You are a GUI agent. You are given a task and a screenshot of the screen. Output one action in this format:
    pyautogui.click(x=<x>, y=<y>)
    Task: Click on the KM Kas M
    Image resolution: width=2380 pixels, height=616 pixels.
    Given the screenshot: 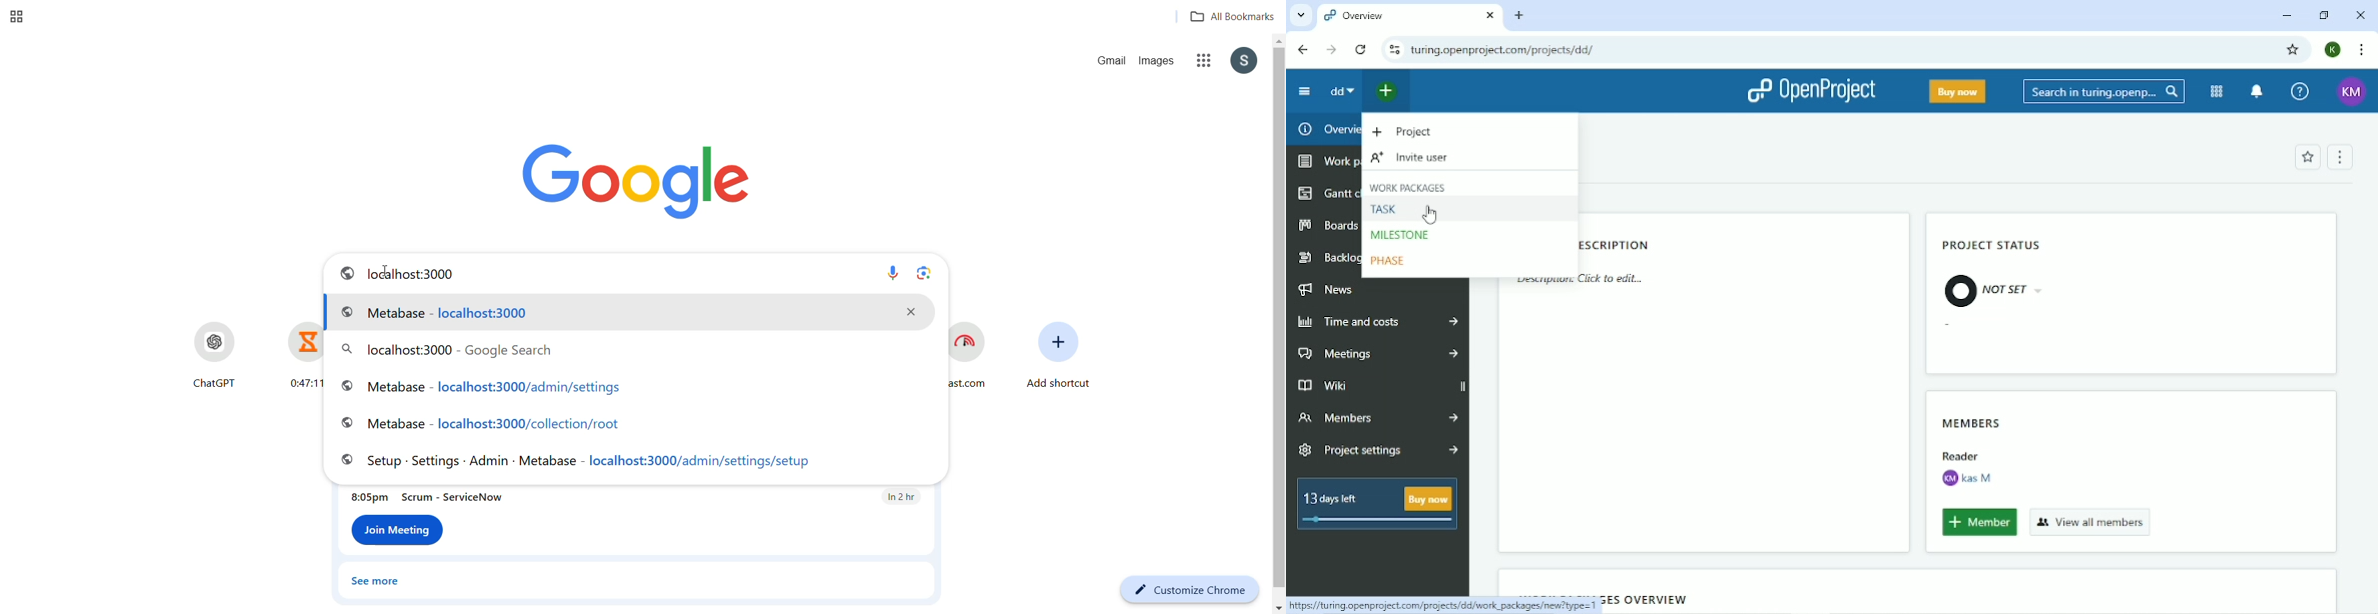 What is the action you would take?
    pyautogui.click(x=1964, y=478)
    